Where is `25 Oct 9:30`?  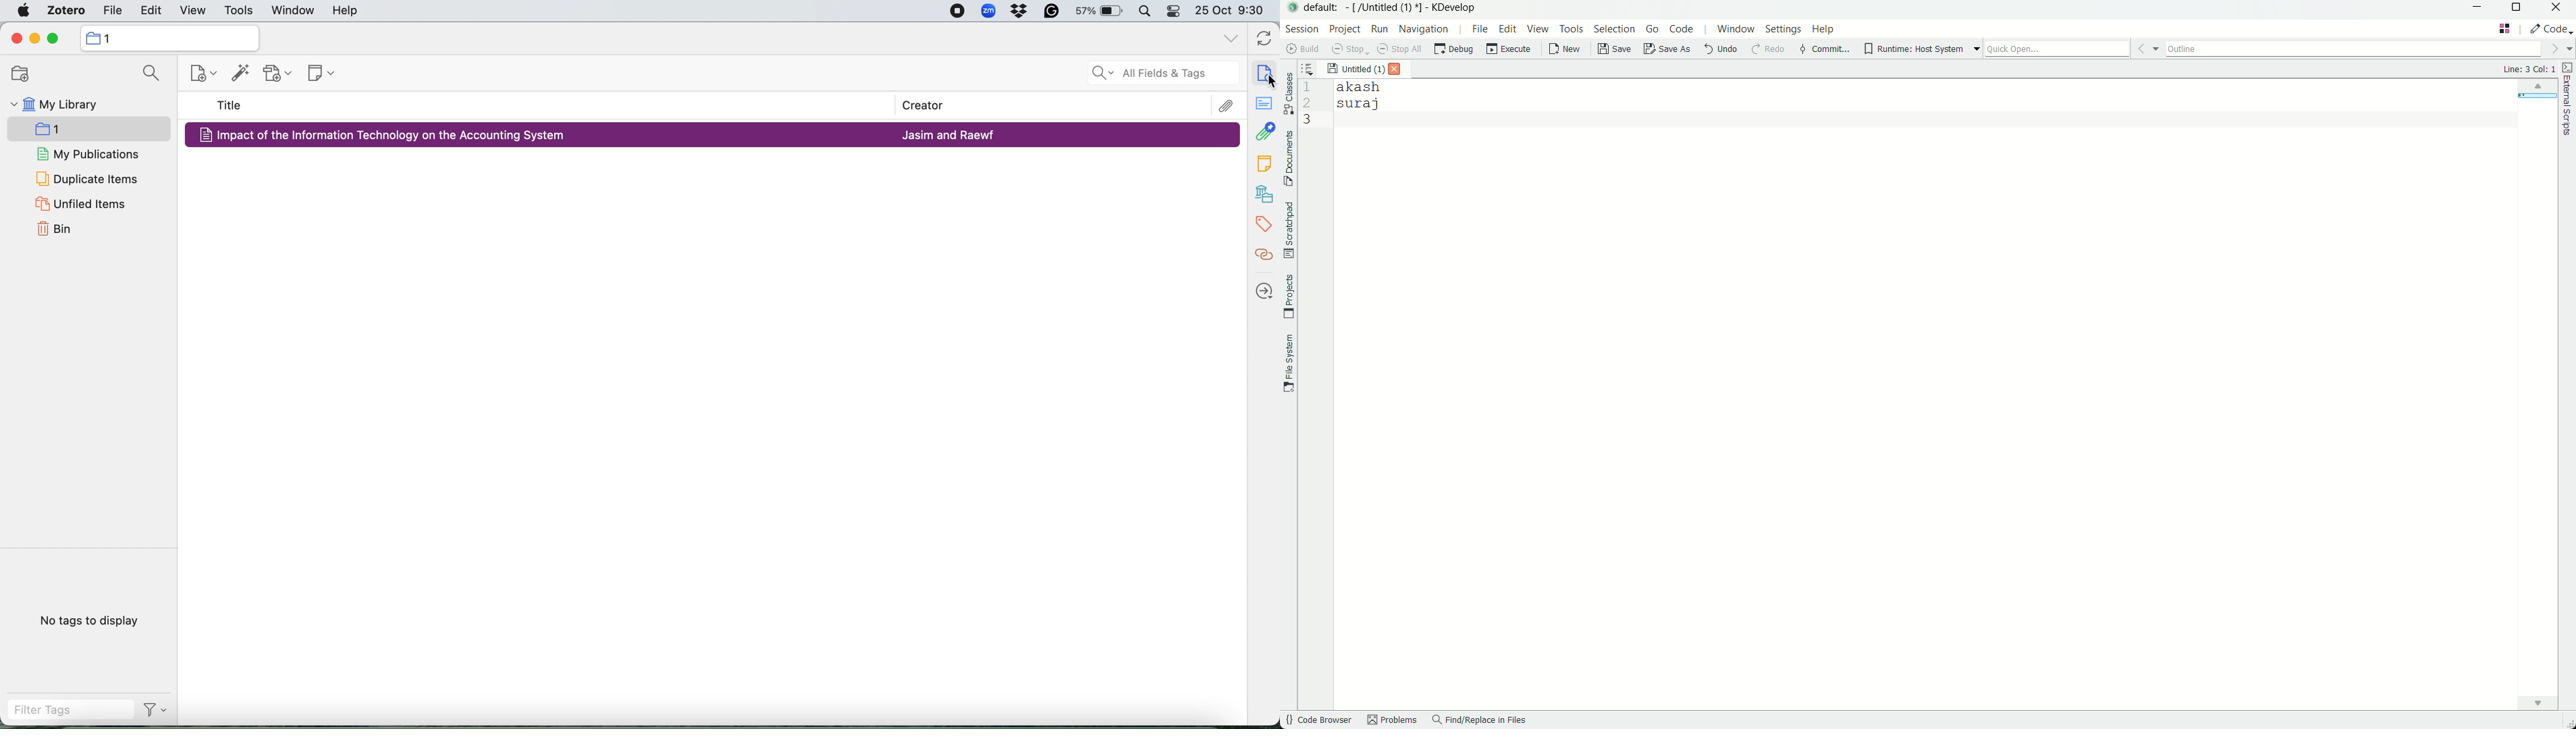 25 Oct 9:30 is located at coordinates (1233, 12).